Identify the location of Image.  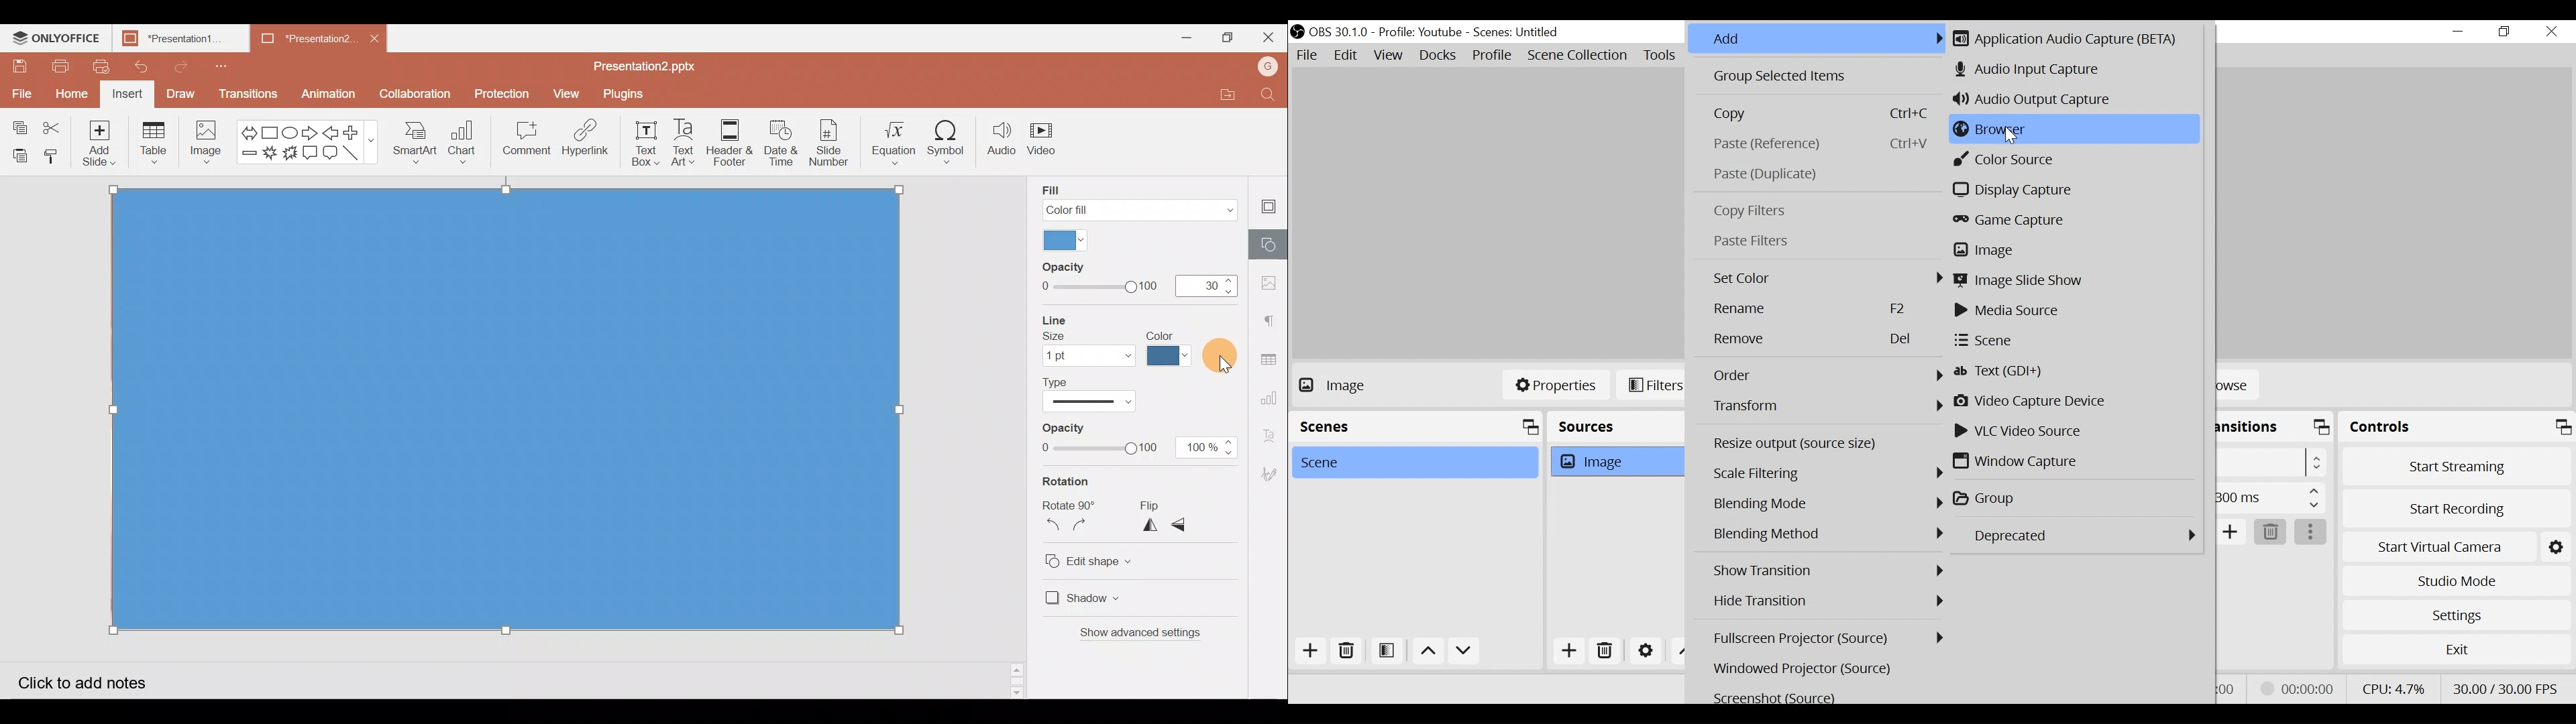
(2074, 251).